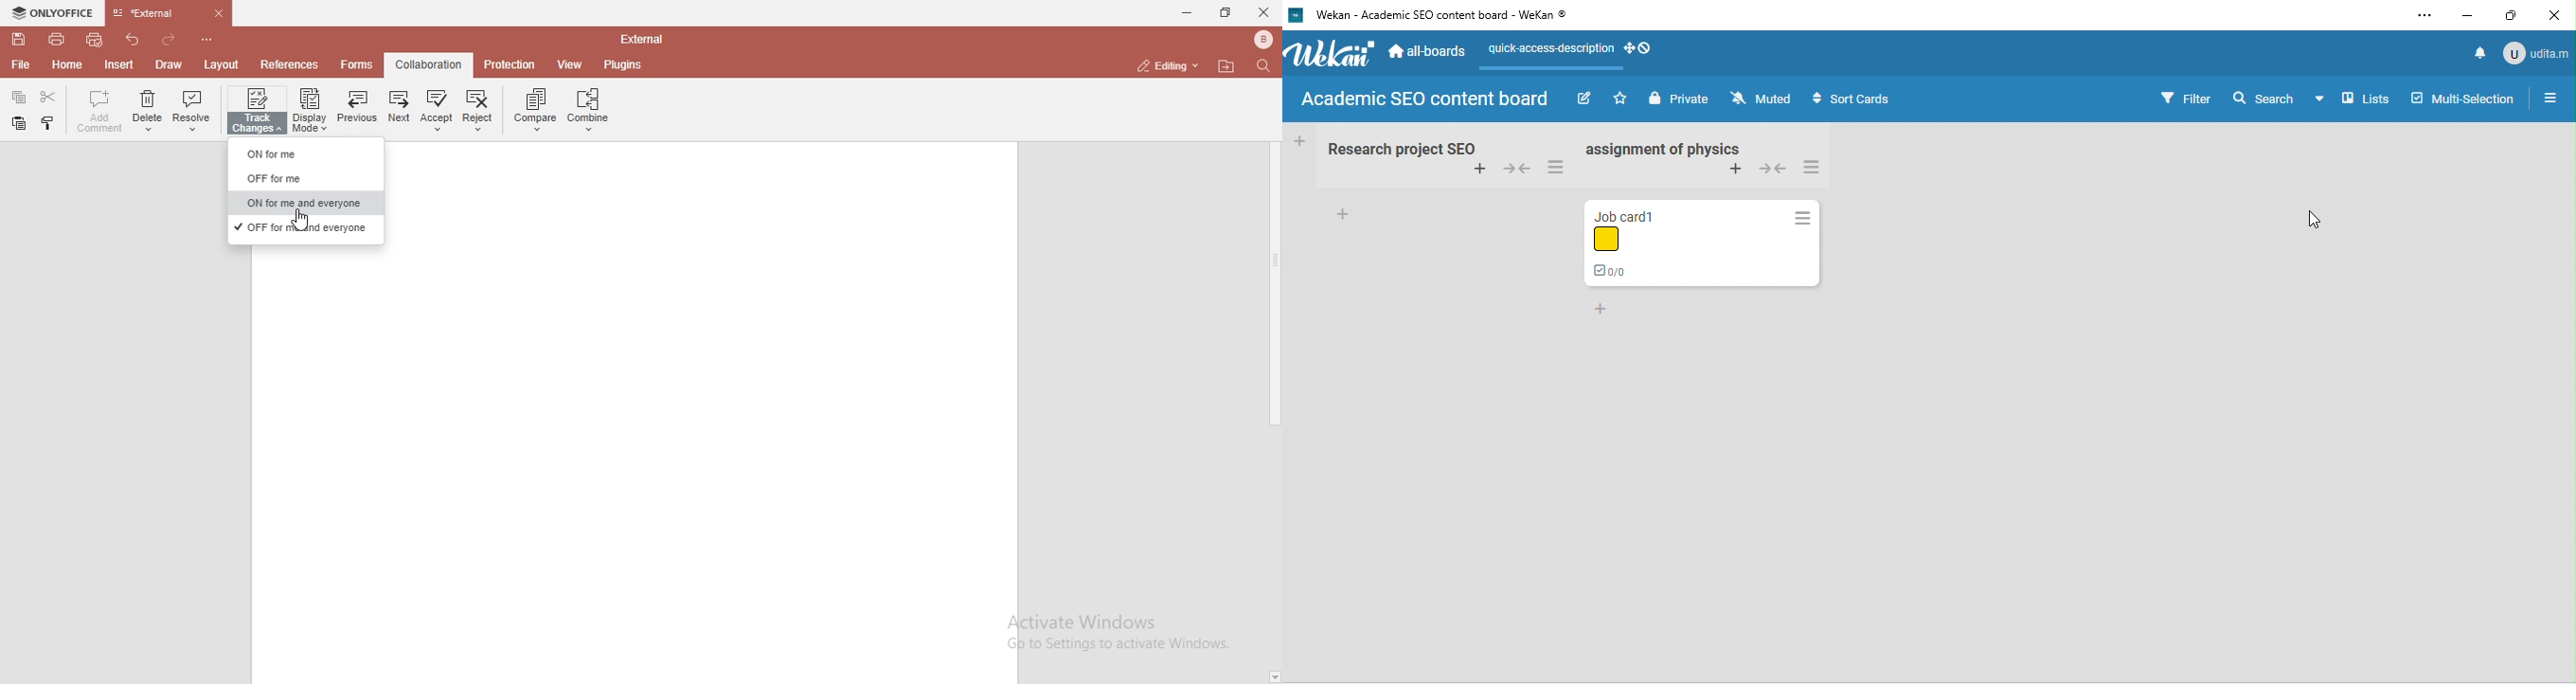 The height and width of the screenshot is (700, 2576). What do you see at coordinates (2318, 219) in the screenshot?
I see `cursor movement` at bounding box center [2318, 219].